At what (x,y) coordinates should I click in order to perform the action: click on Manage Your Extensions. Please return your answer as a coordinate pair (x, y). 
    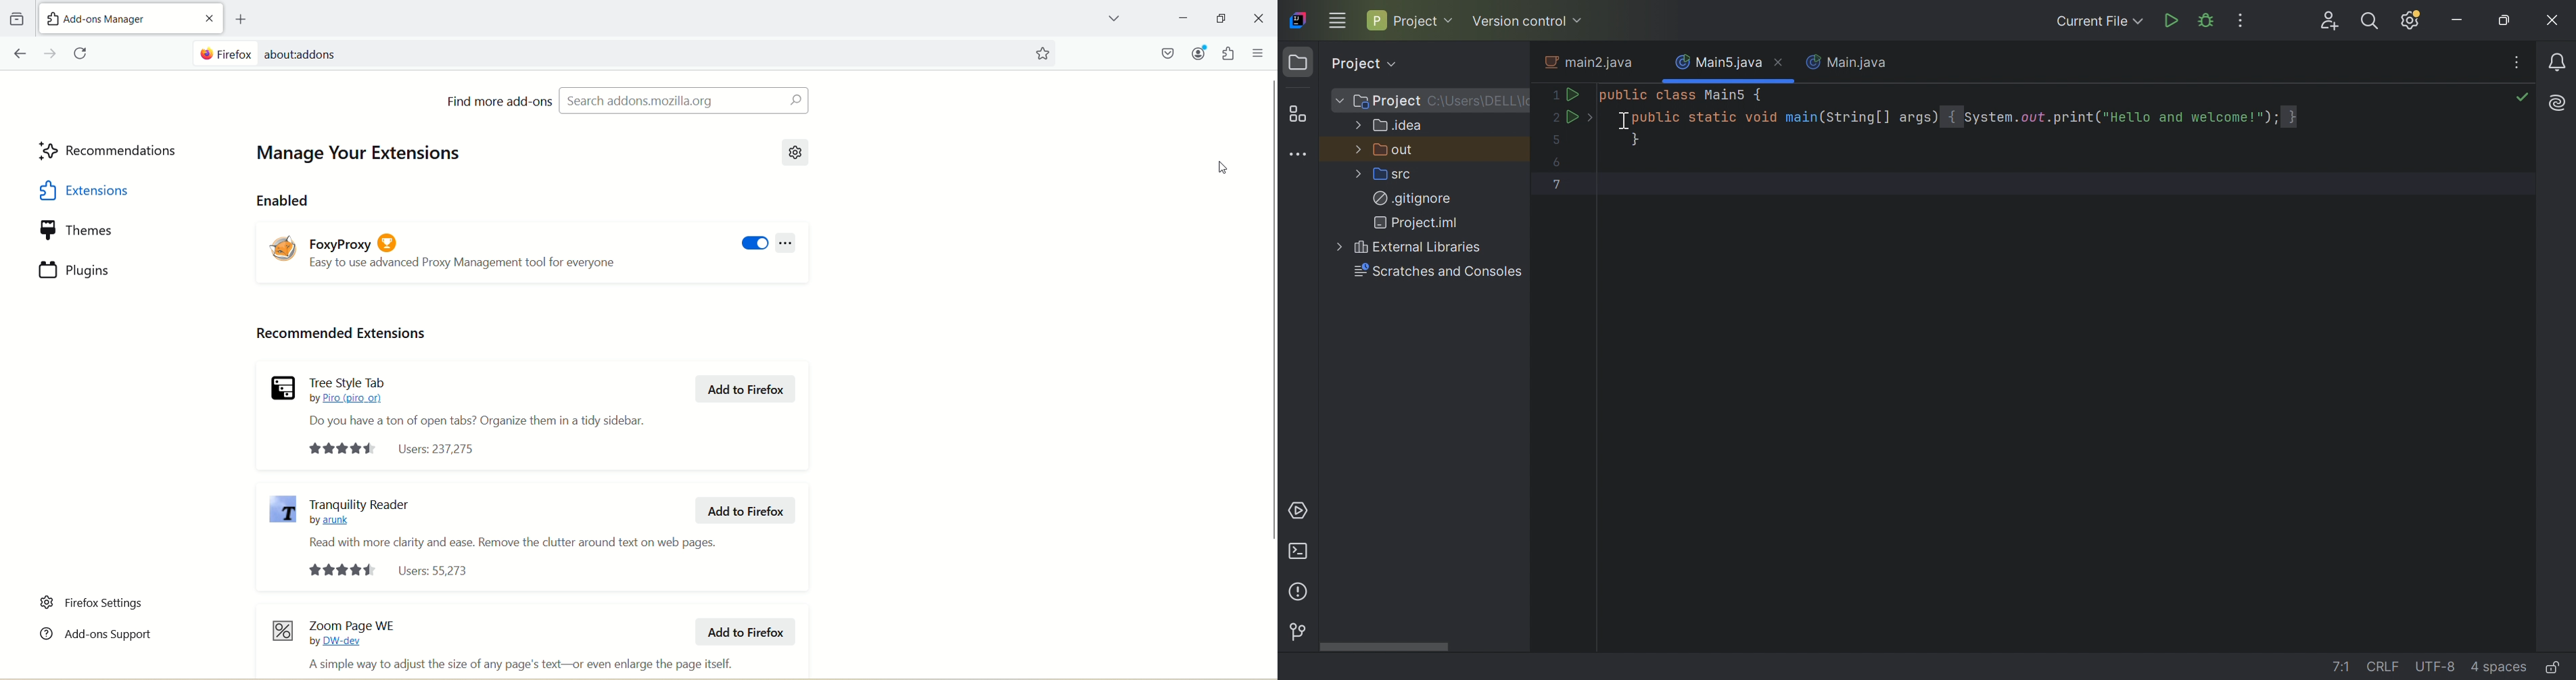
    Looking at the image, I should click on (368, 155).